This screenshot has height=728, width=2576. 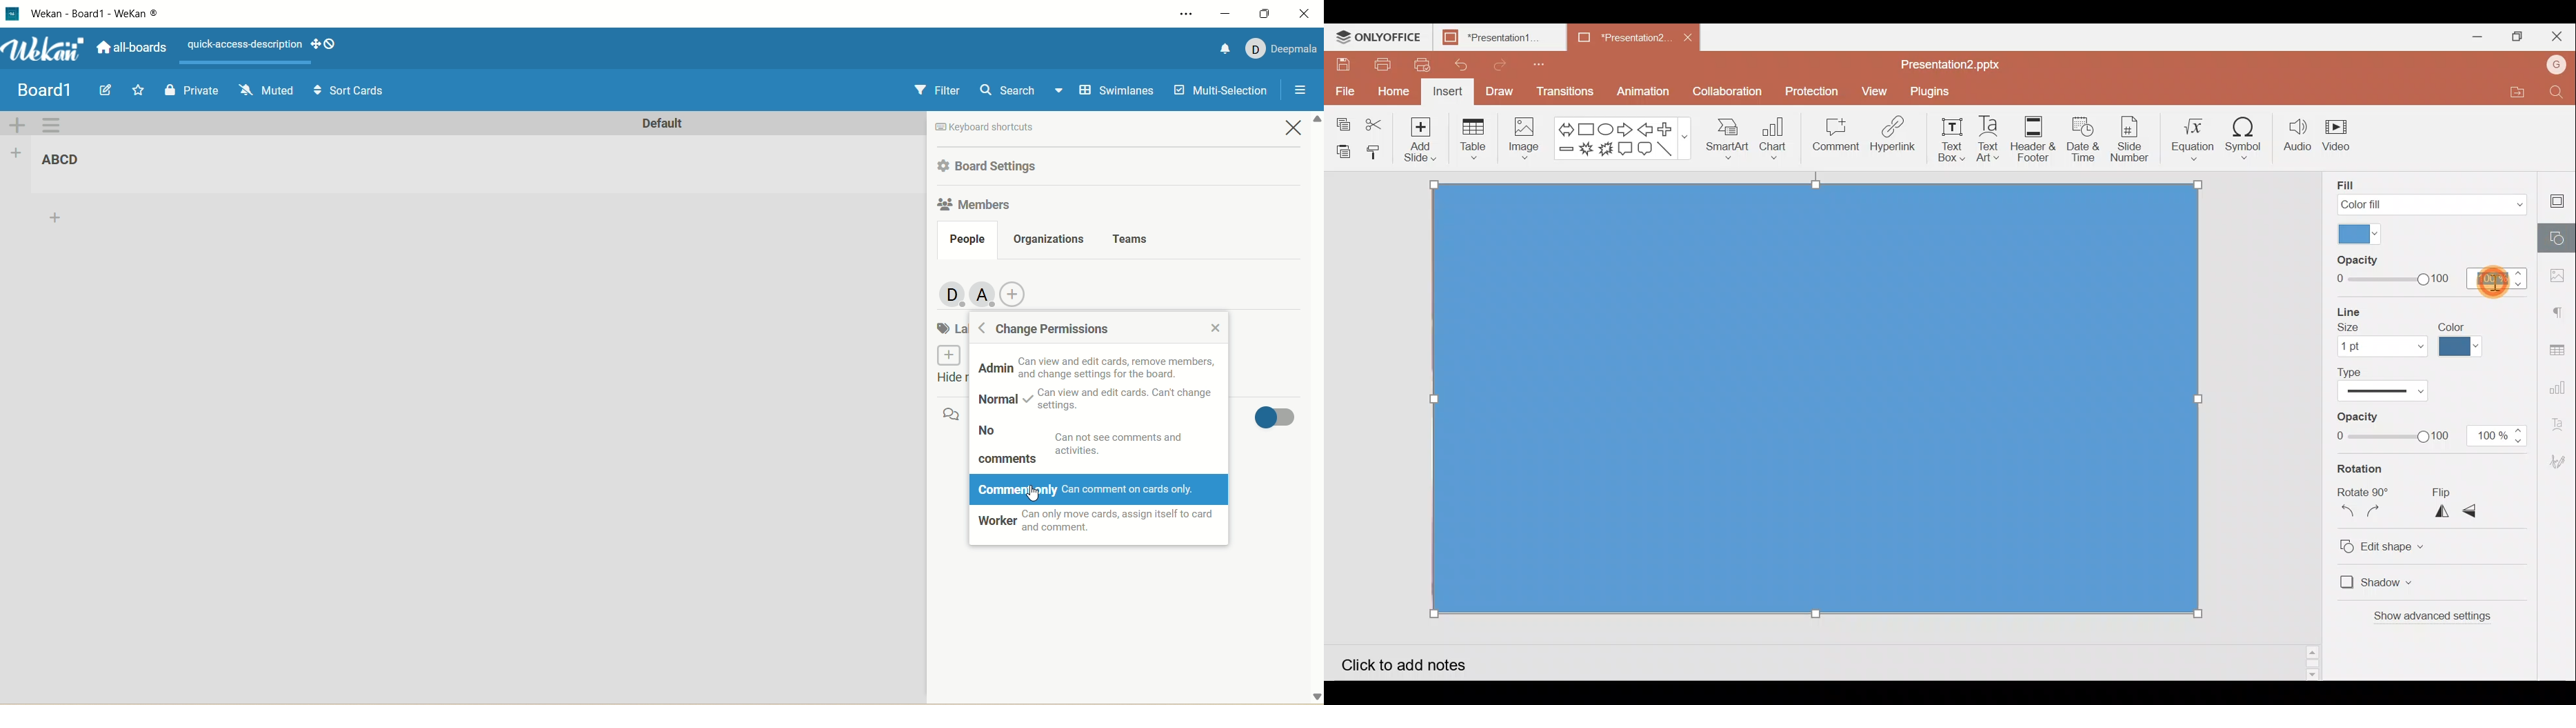 I want to click on add, so click(x=57, y=220).